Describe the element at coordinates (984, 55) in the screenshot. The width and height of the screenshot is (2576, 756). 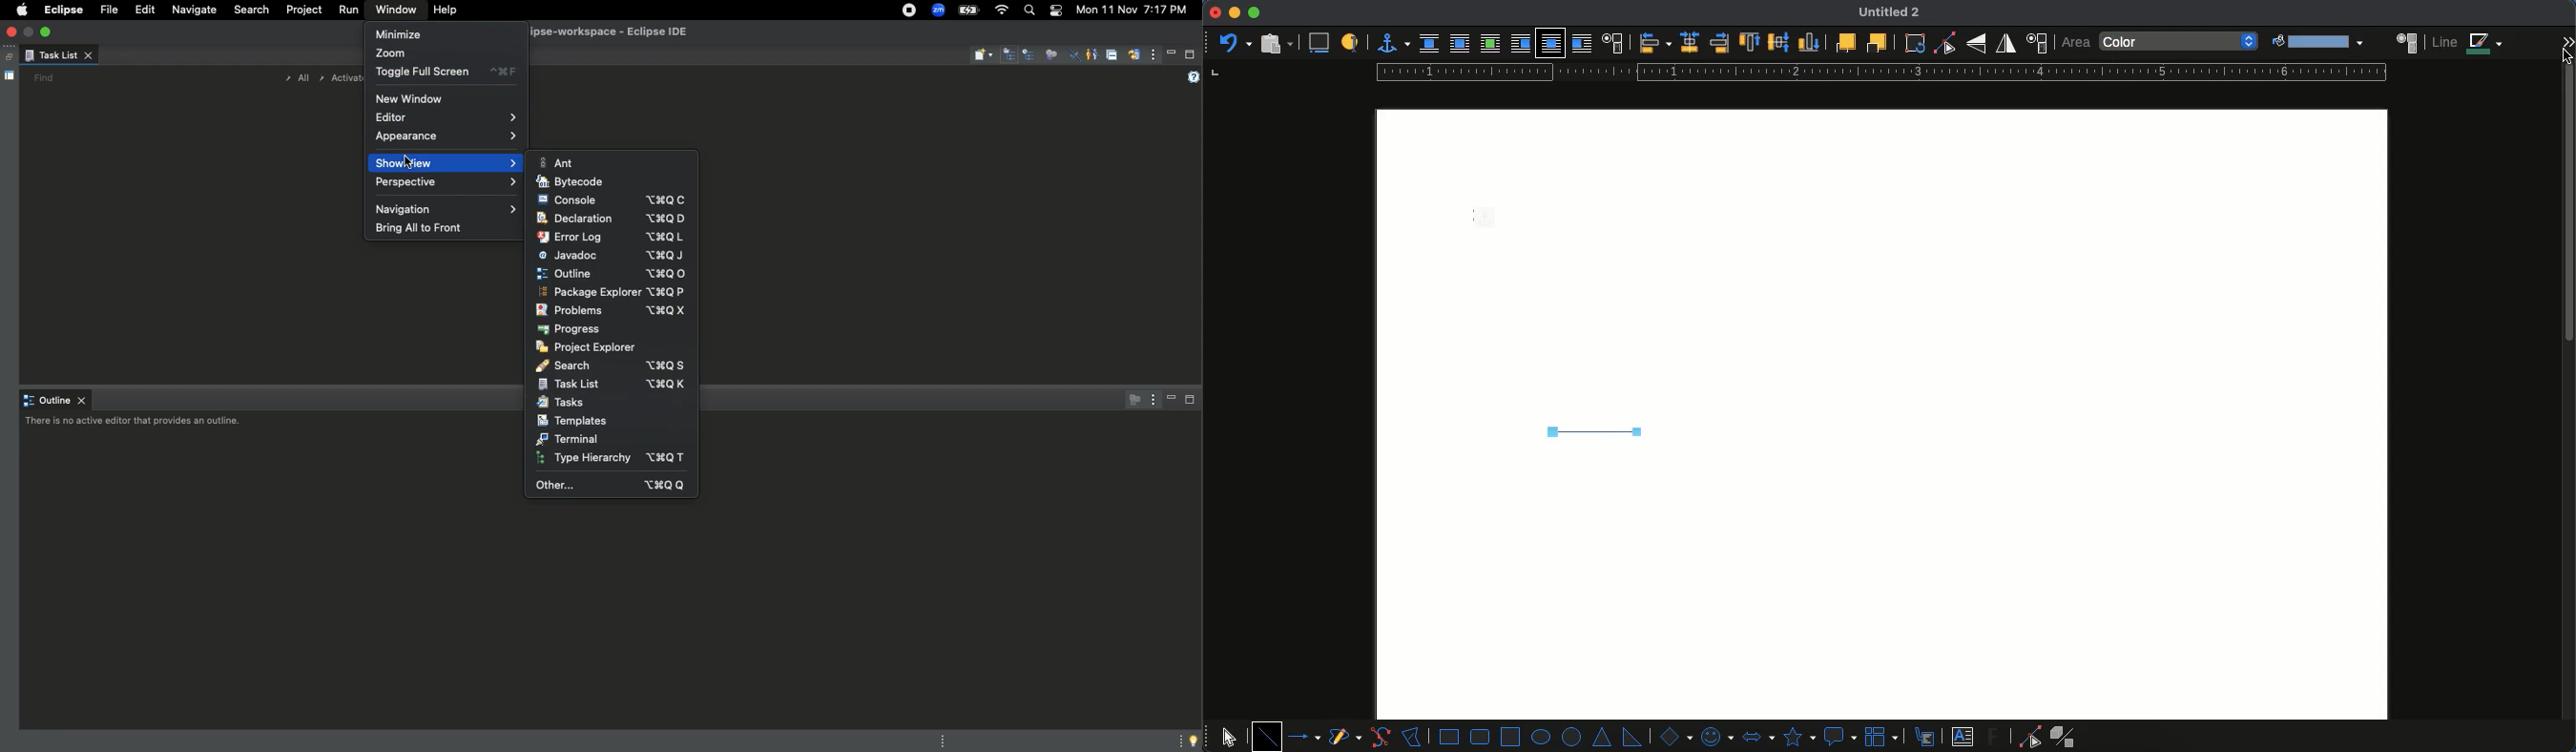
I see `New task` at that location.